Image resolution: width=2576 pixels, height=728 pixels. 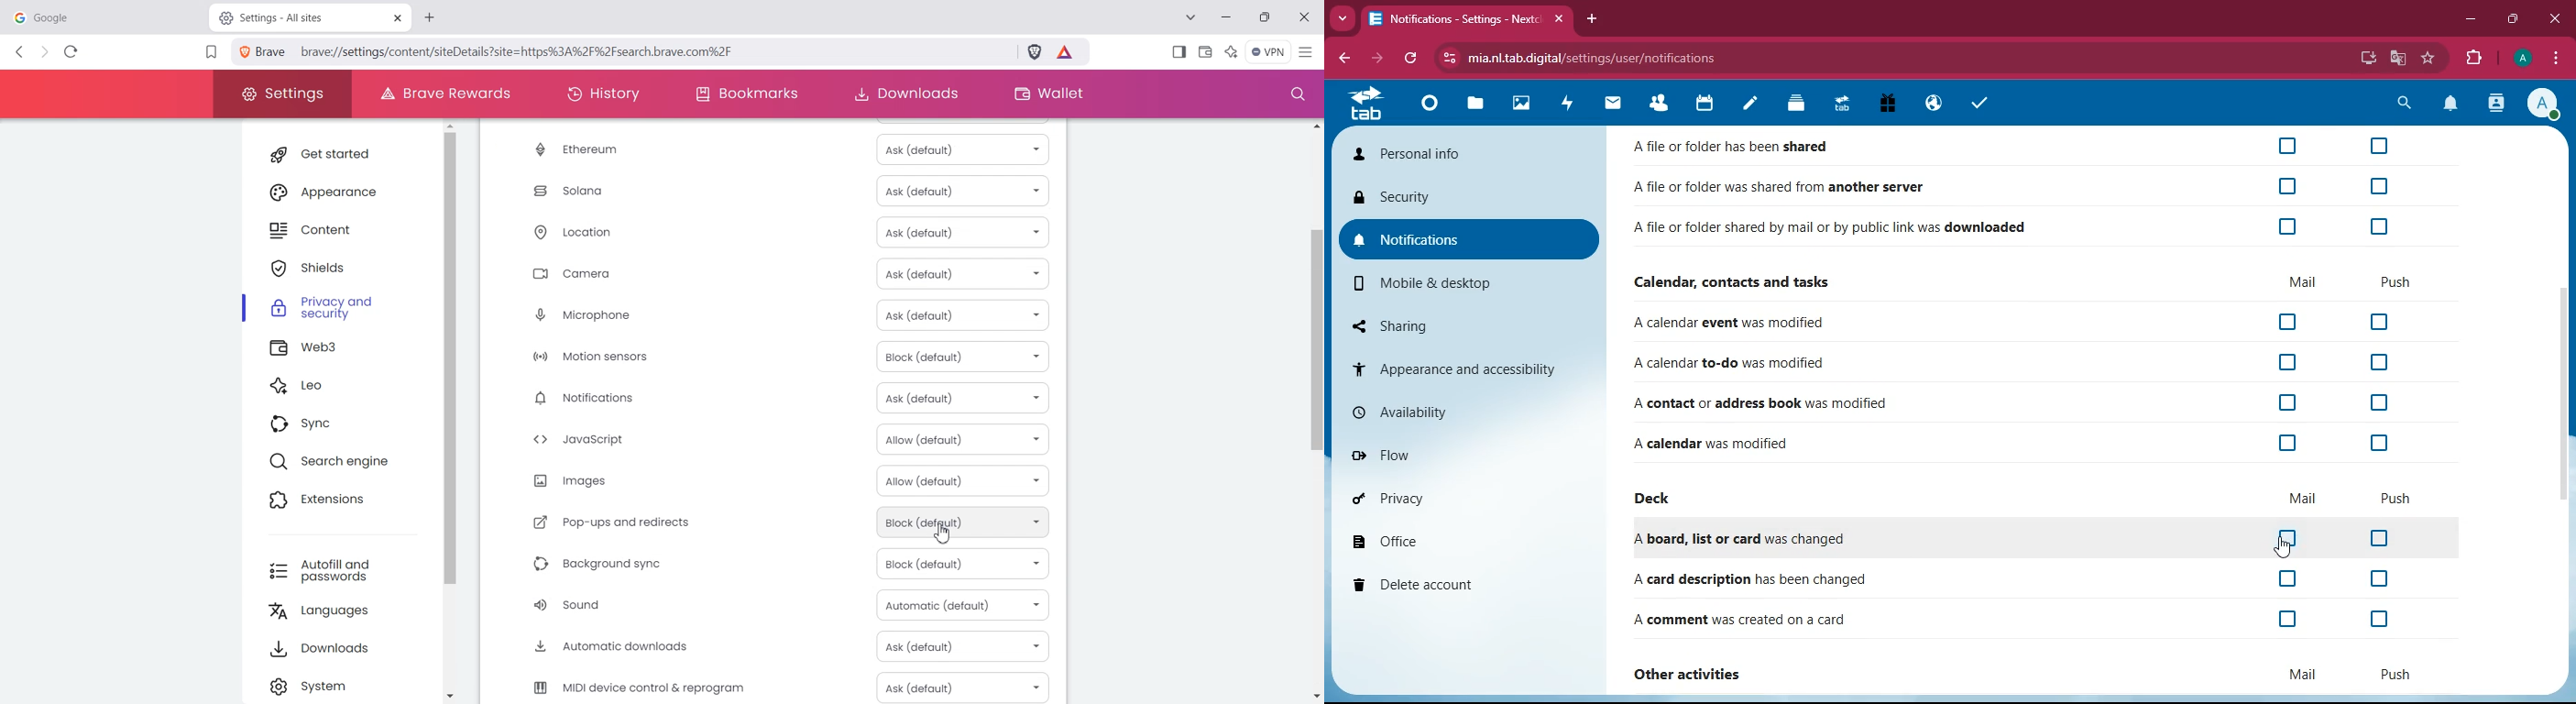 I want to click on refresh, so click(x=1410, y=59).